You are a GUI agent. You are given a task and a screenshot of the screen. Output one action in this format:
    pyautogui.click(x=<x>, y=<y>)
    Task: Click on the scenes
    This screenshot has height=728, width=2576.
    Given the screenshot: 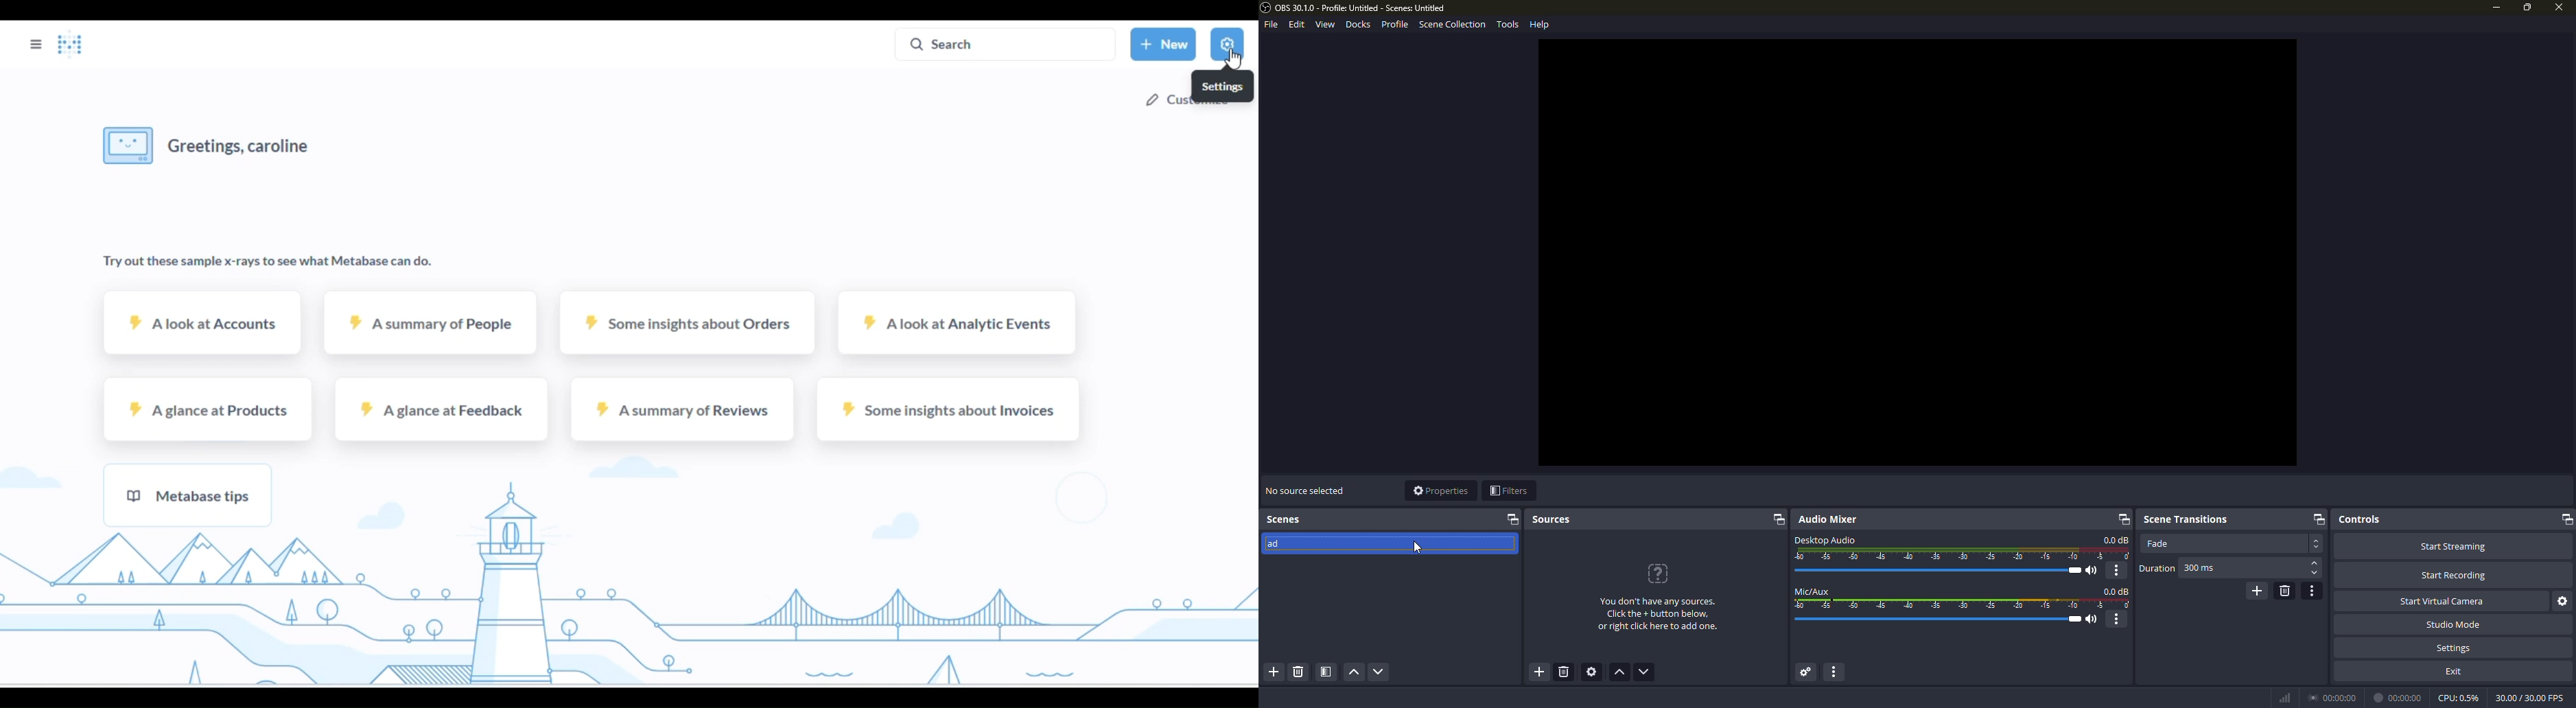 What is the action you would take?
    pyautogui.click(x=1286, y=519)
    